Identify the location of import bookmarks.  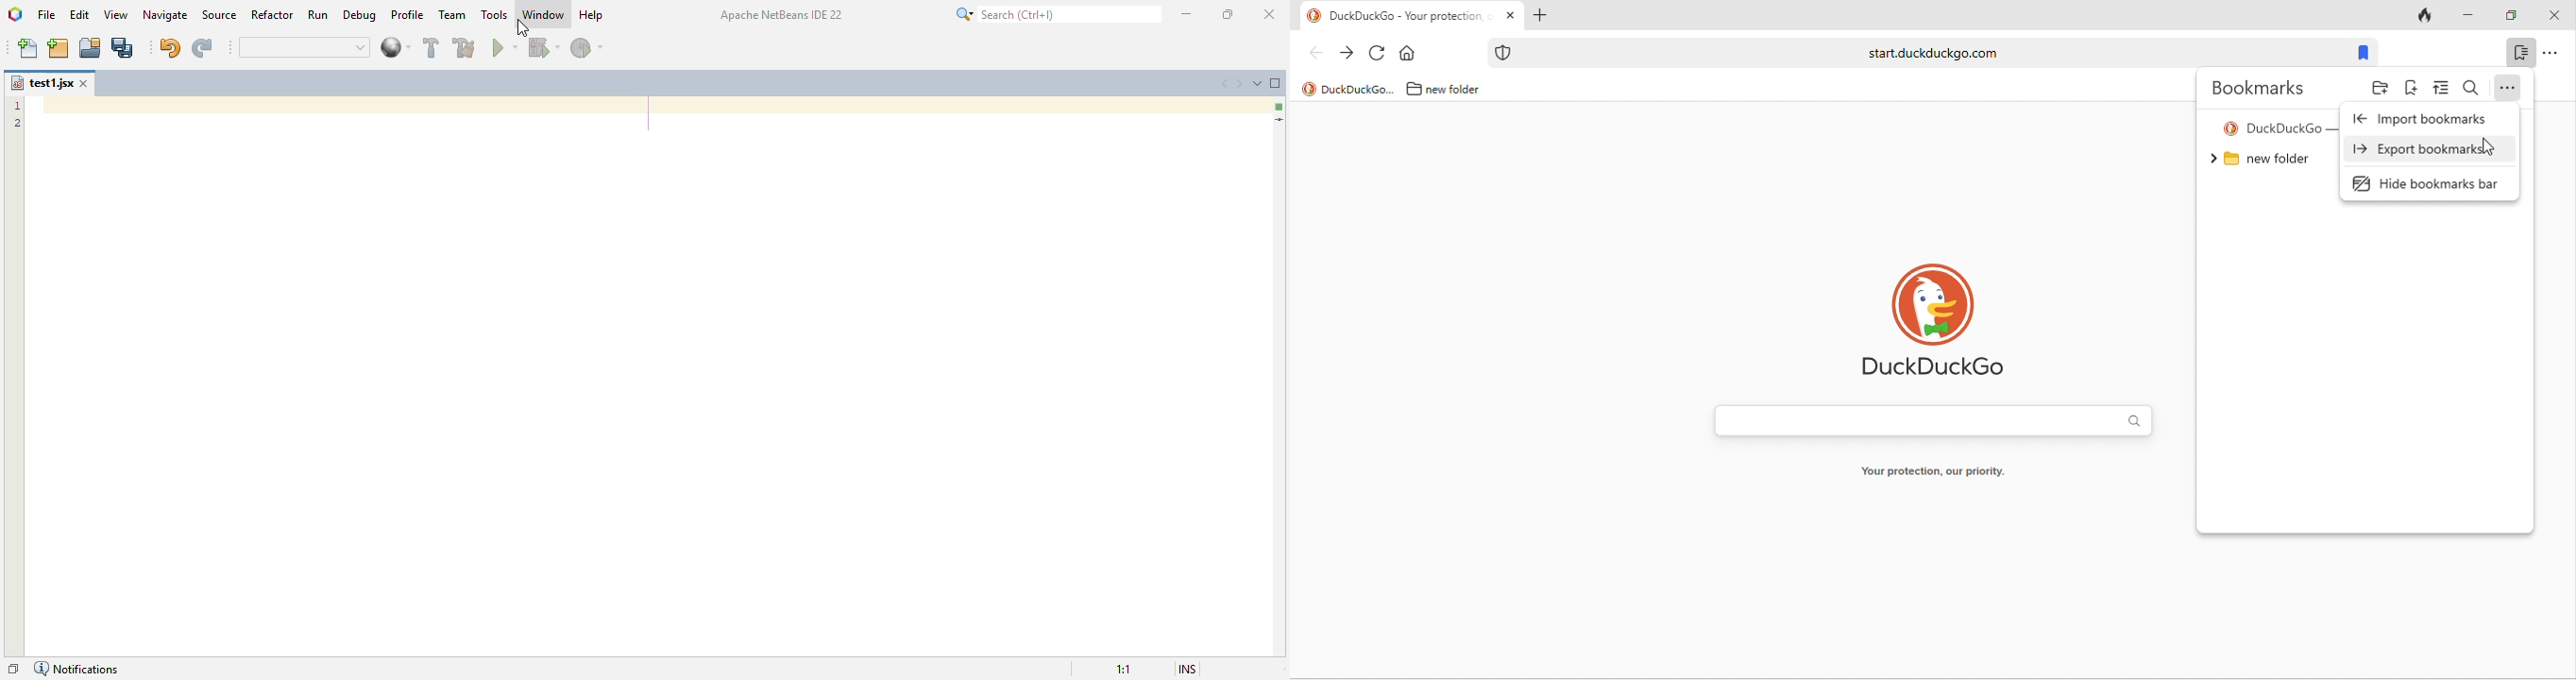
(2426, 121).